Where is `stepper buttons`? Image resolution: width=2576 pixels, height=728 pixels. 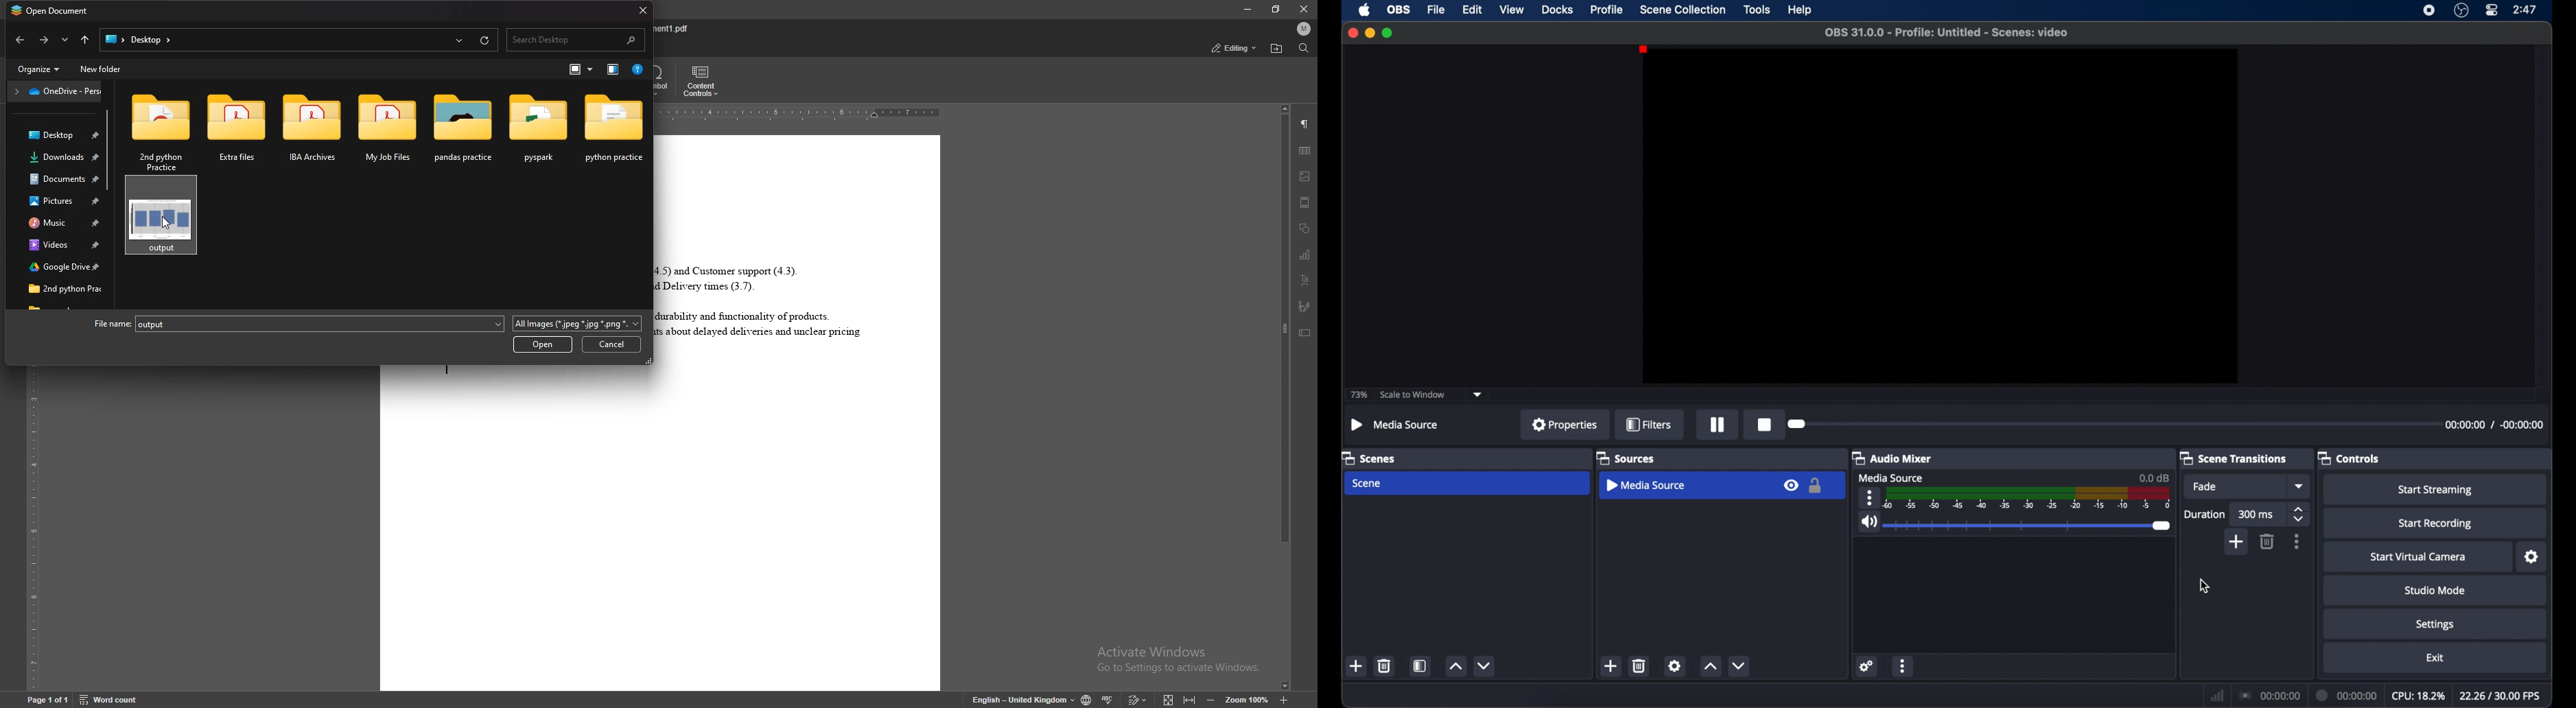 stepper buttons is located at coordinates (2300, 514).